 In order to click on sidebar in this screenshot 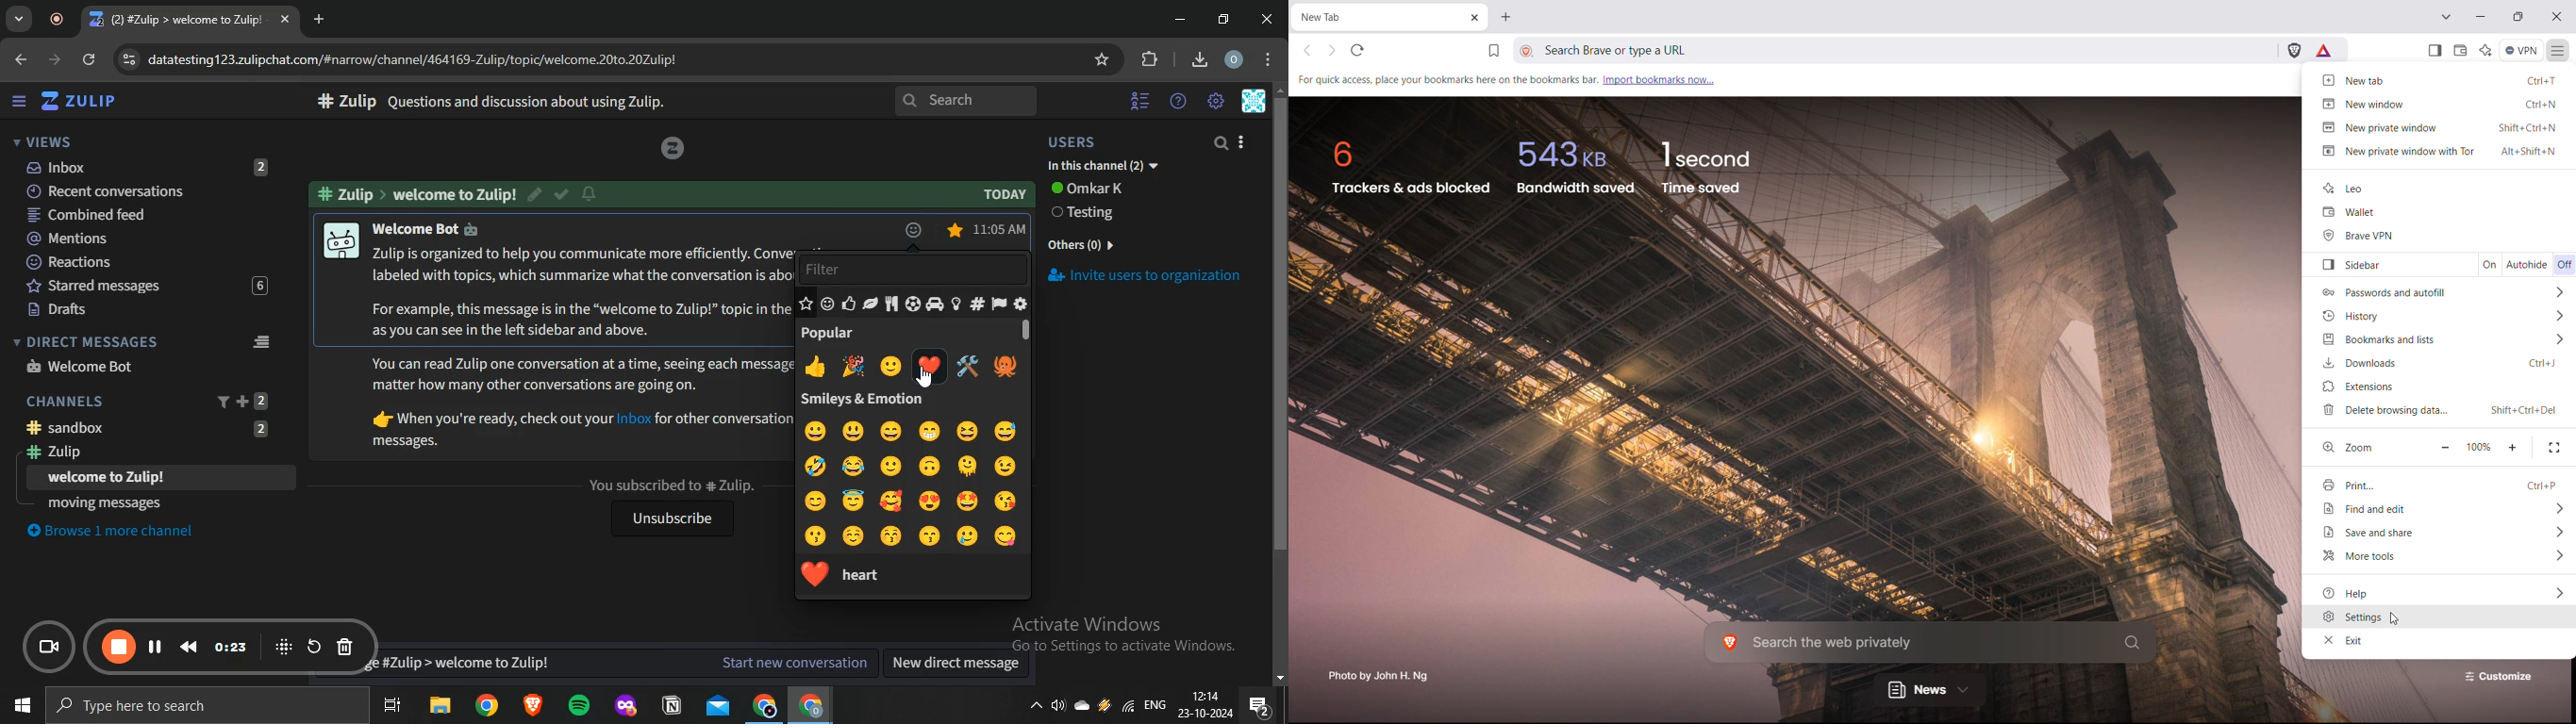, I will do `click(19, 102)`.